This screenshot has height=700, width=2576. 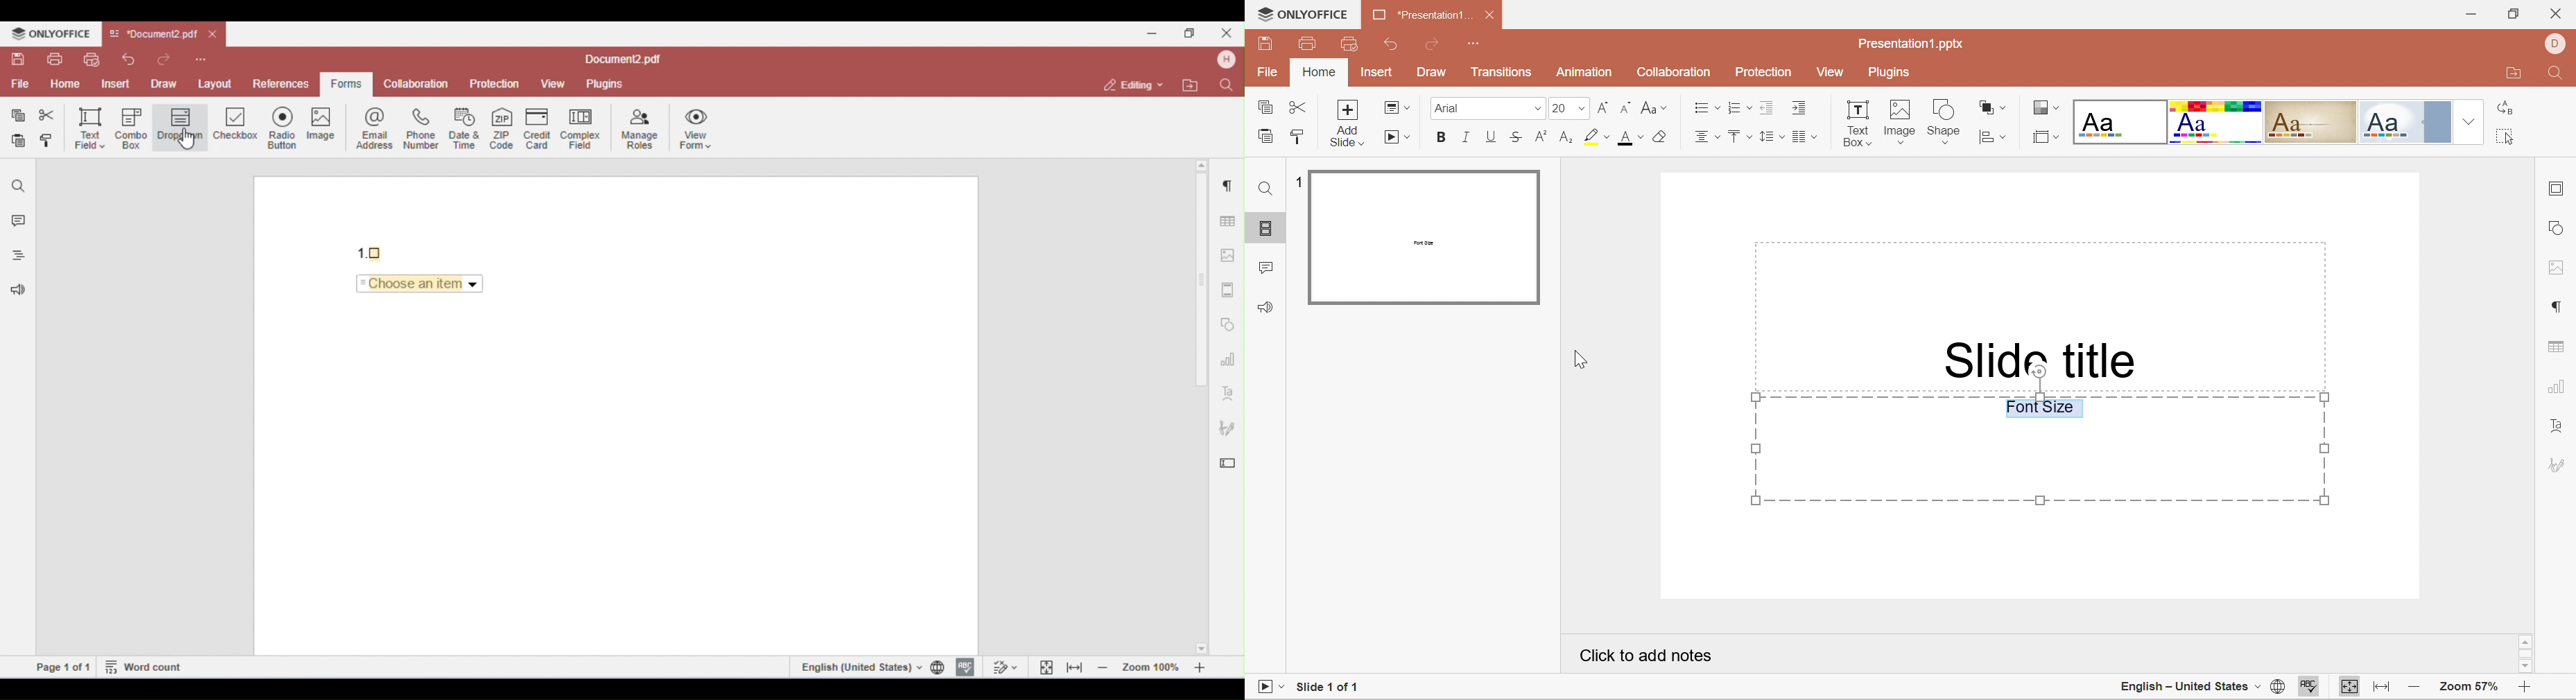 I want to click on Set document language, so click(x=2277, y=687).